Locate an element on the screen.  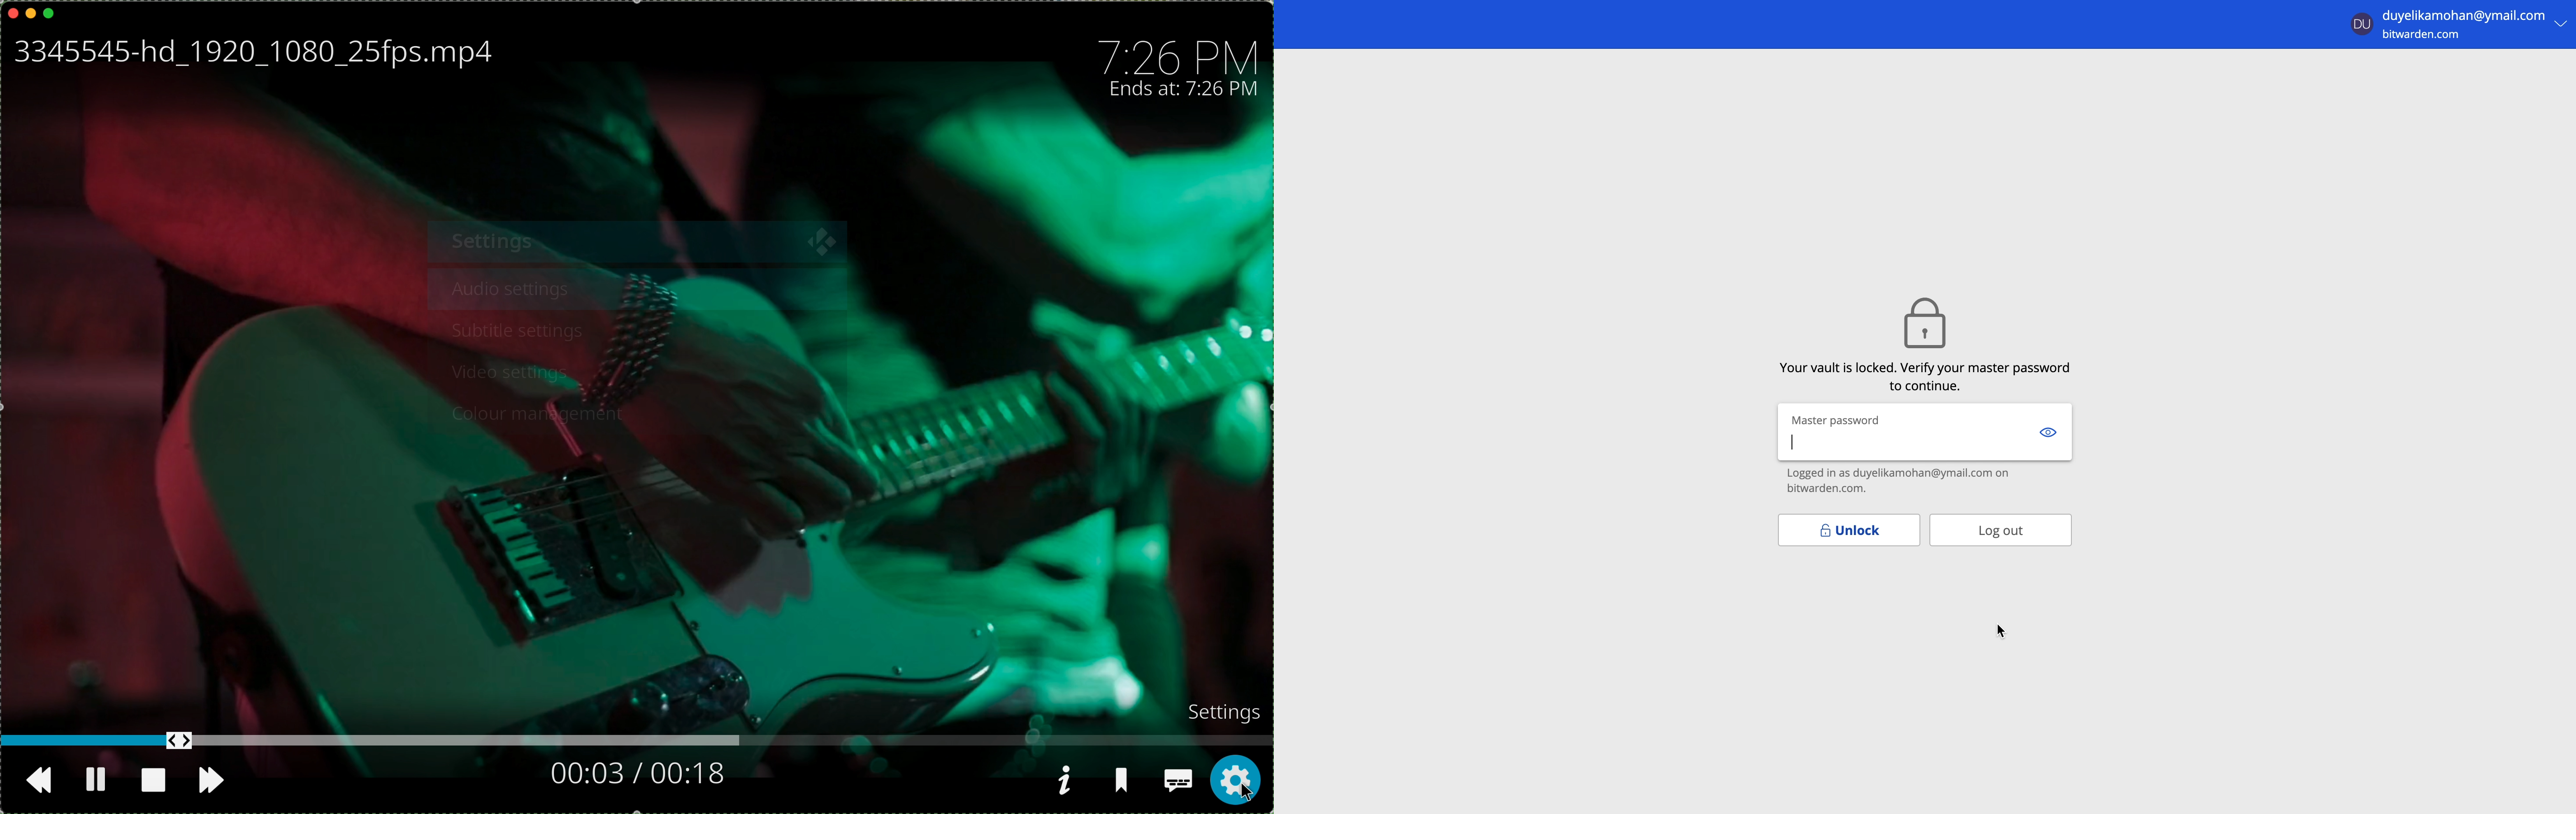
subtitles is located at coordinates (1178, 783).